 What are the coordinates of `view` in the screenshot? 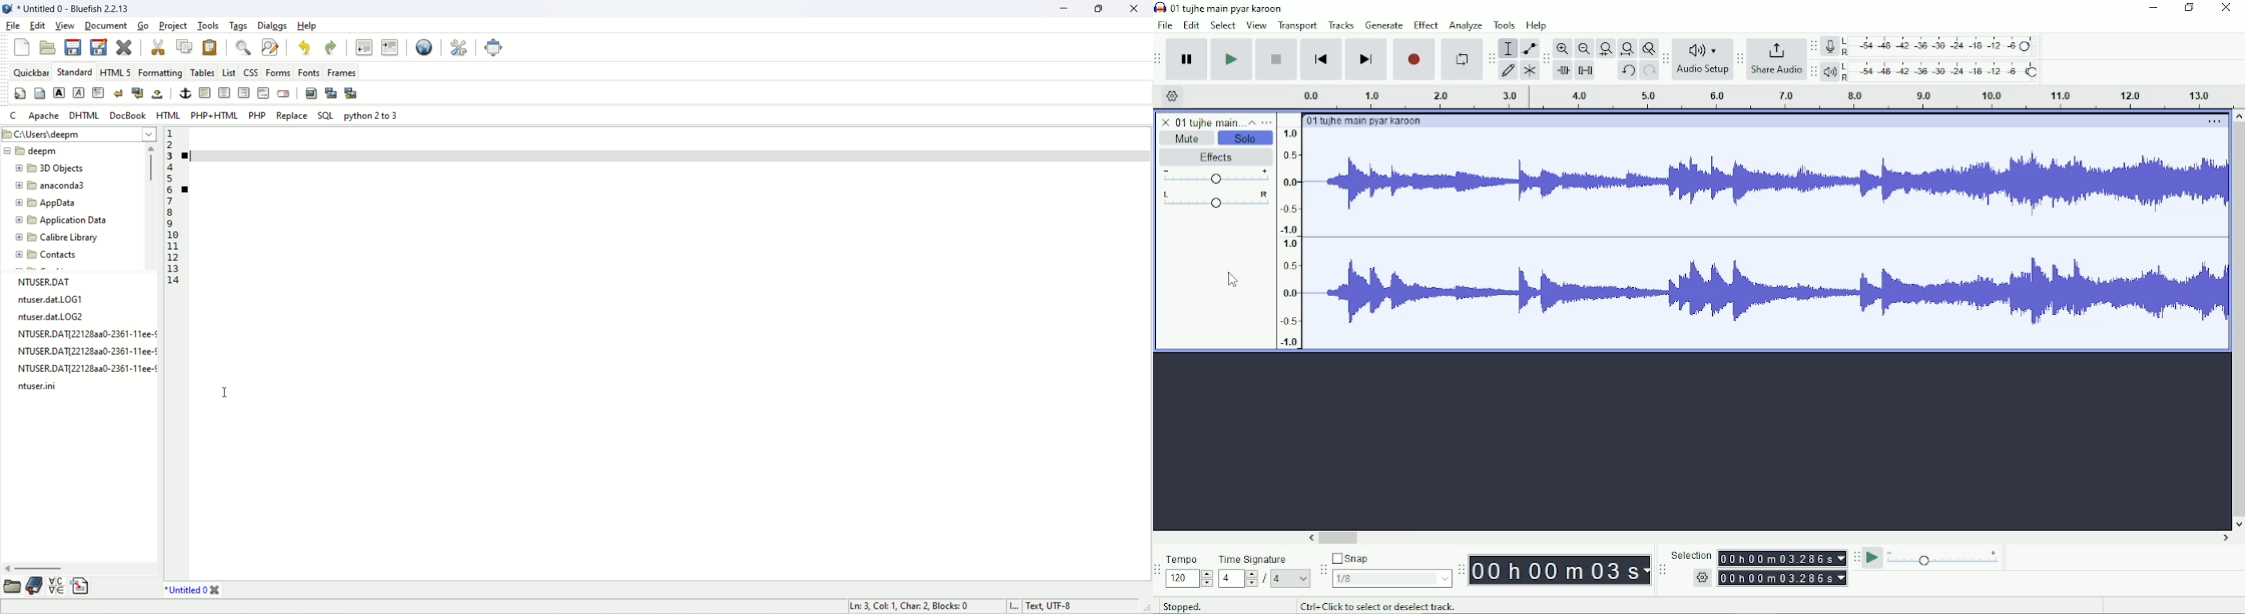 It's located at (62, 25).